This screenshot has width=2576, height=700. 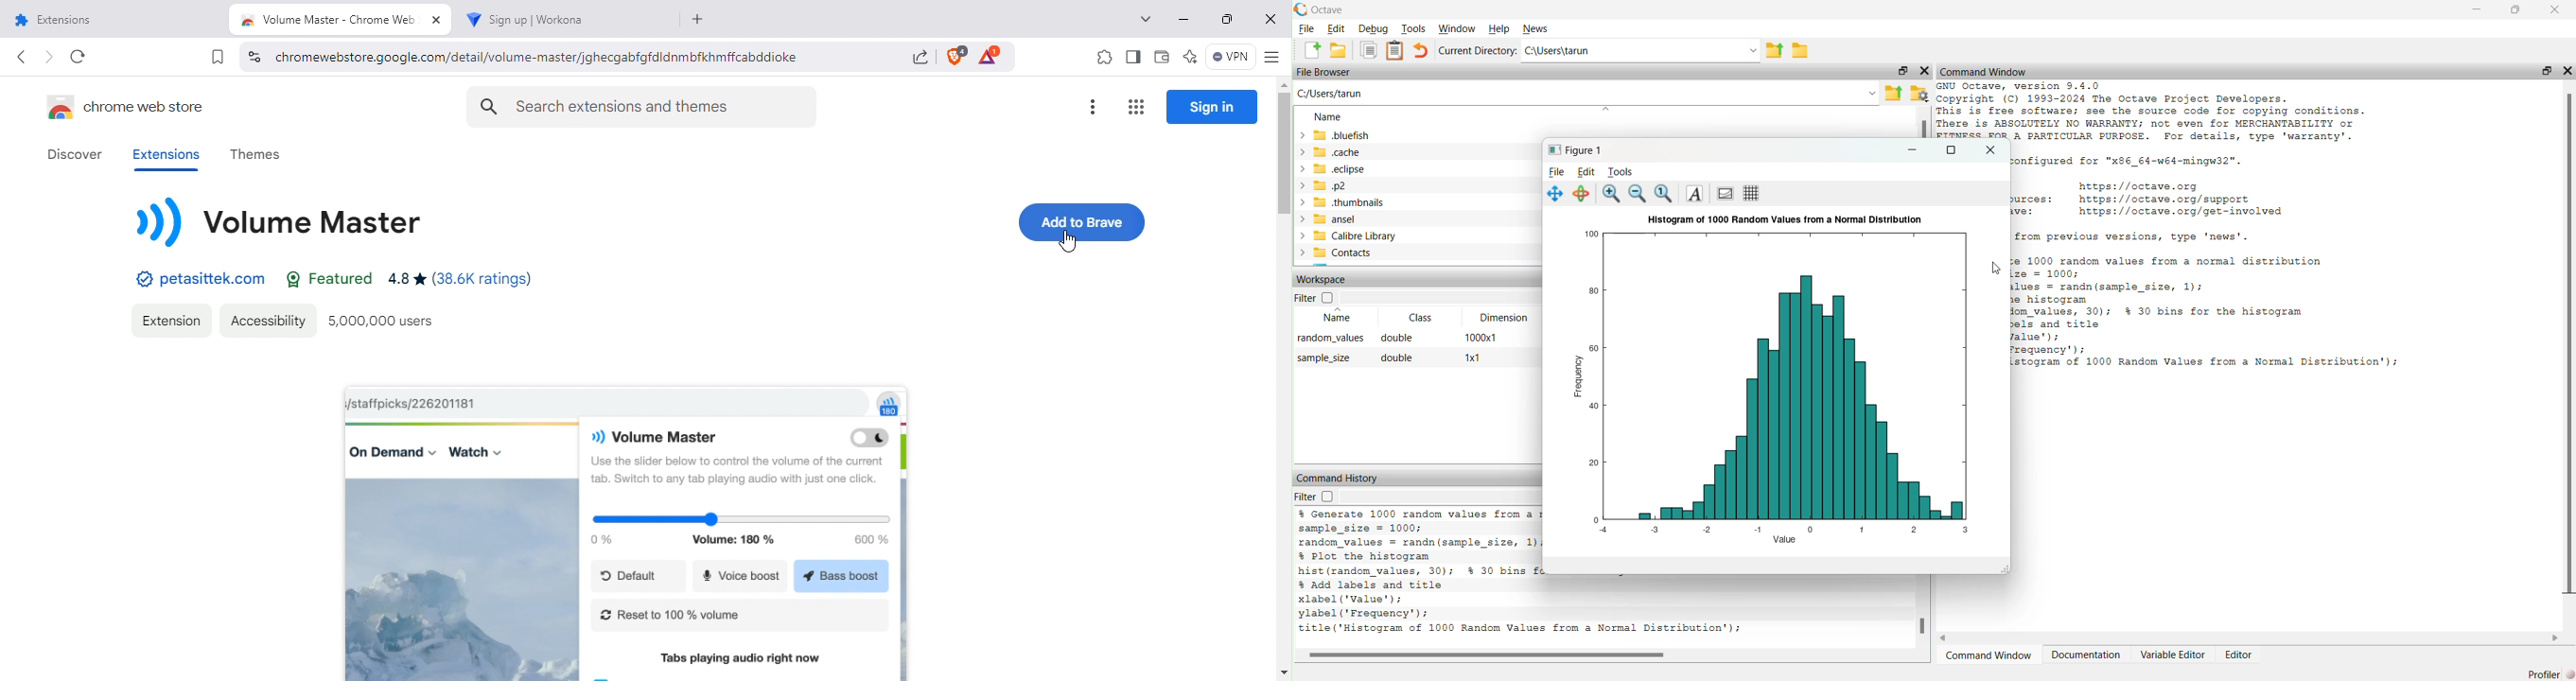 I want to click on Discover, so click(x=72, y=153).